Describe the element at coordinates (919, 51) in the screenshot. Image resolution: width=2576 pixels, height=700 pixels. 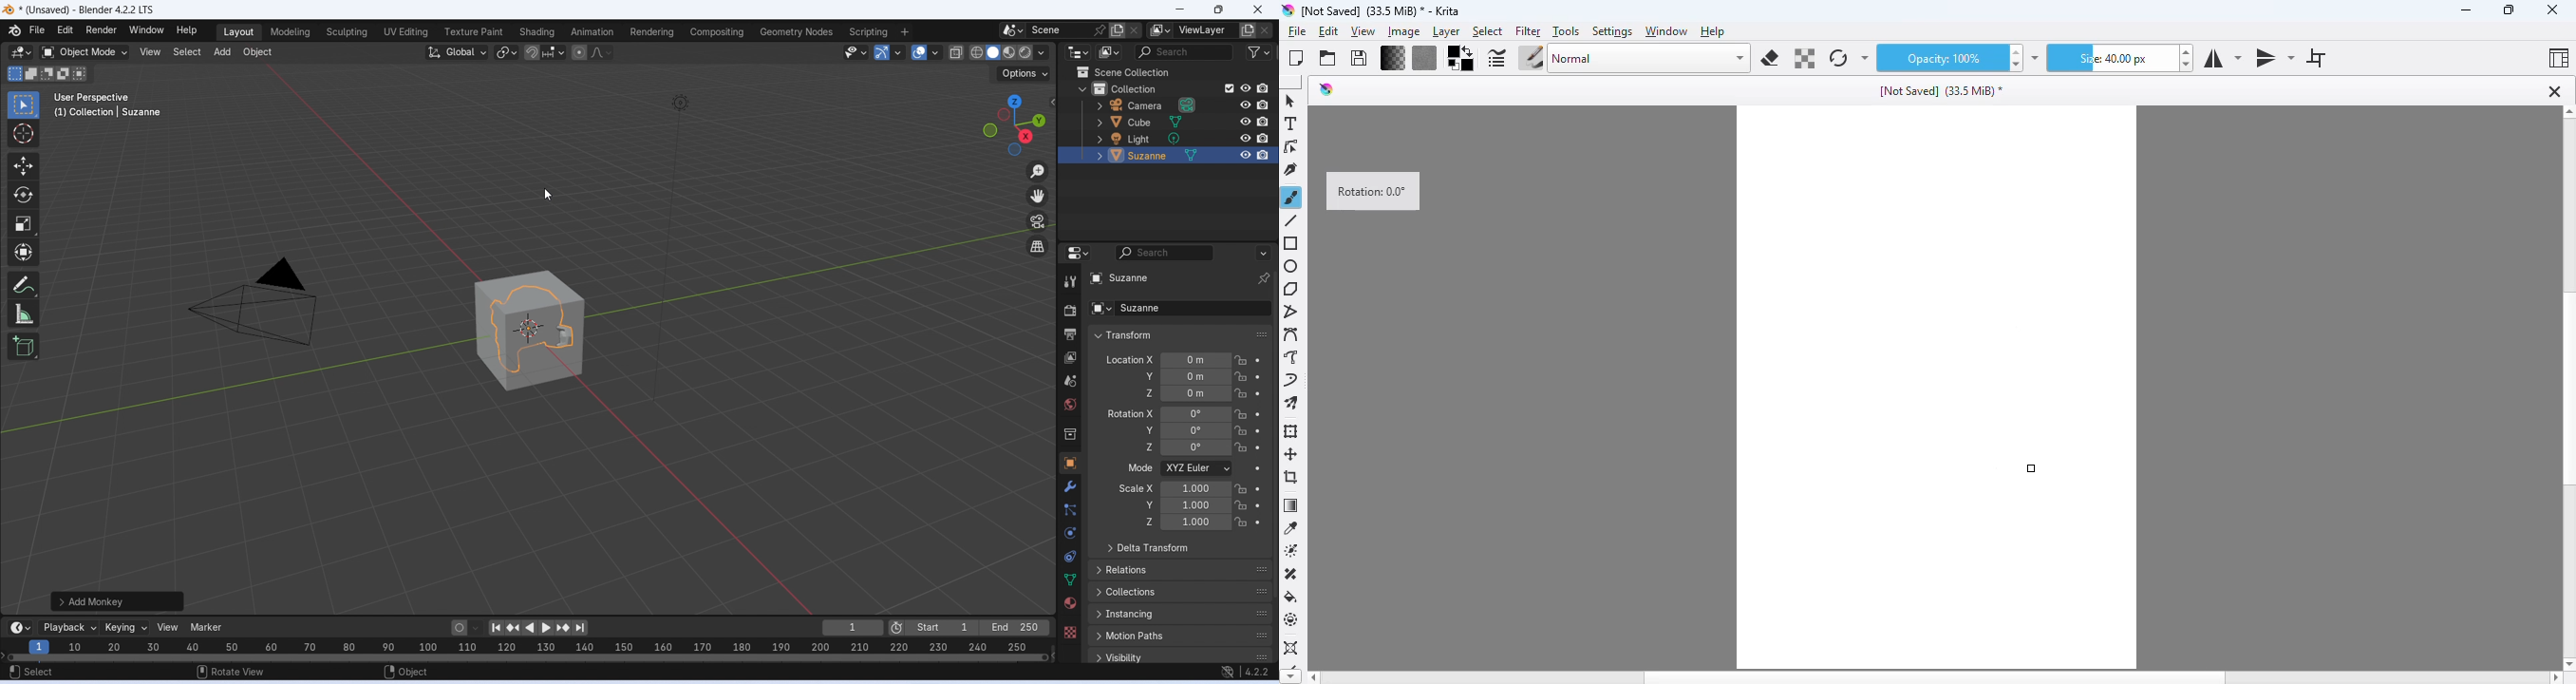
I see `show overlay` at that location.